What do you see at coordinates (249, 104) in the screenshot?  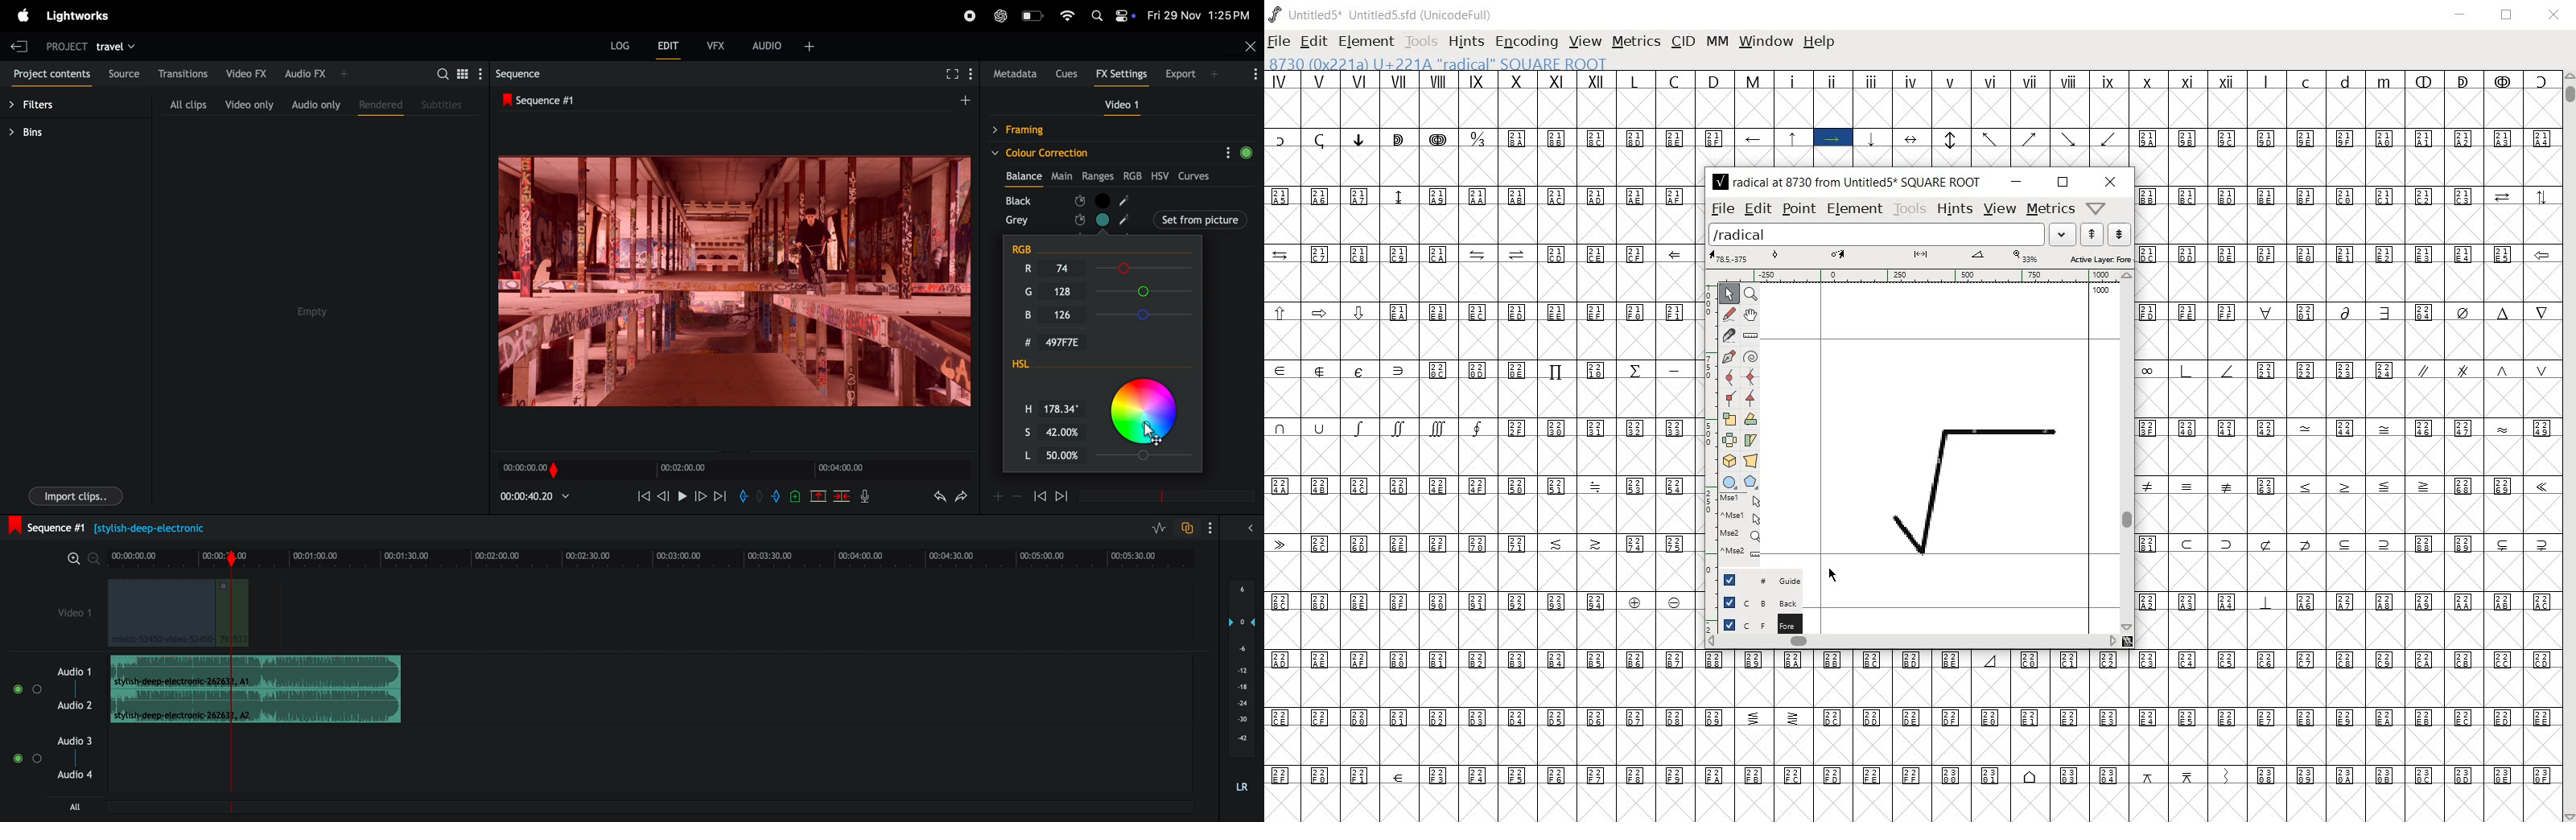 I see `video only` at bounding box center [249, 104].